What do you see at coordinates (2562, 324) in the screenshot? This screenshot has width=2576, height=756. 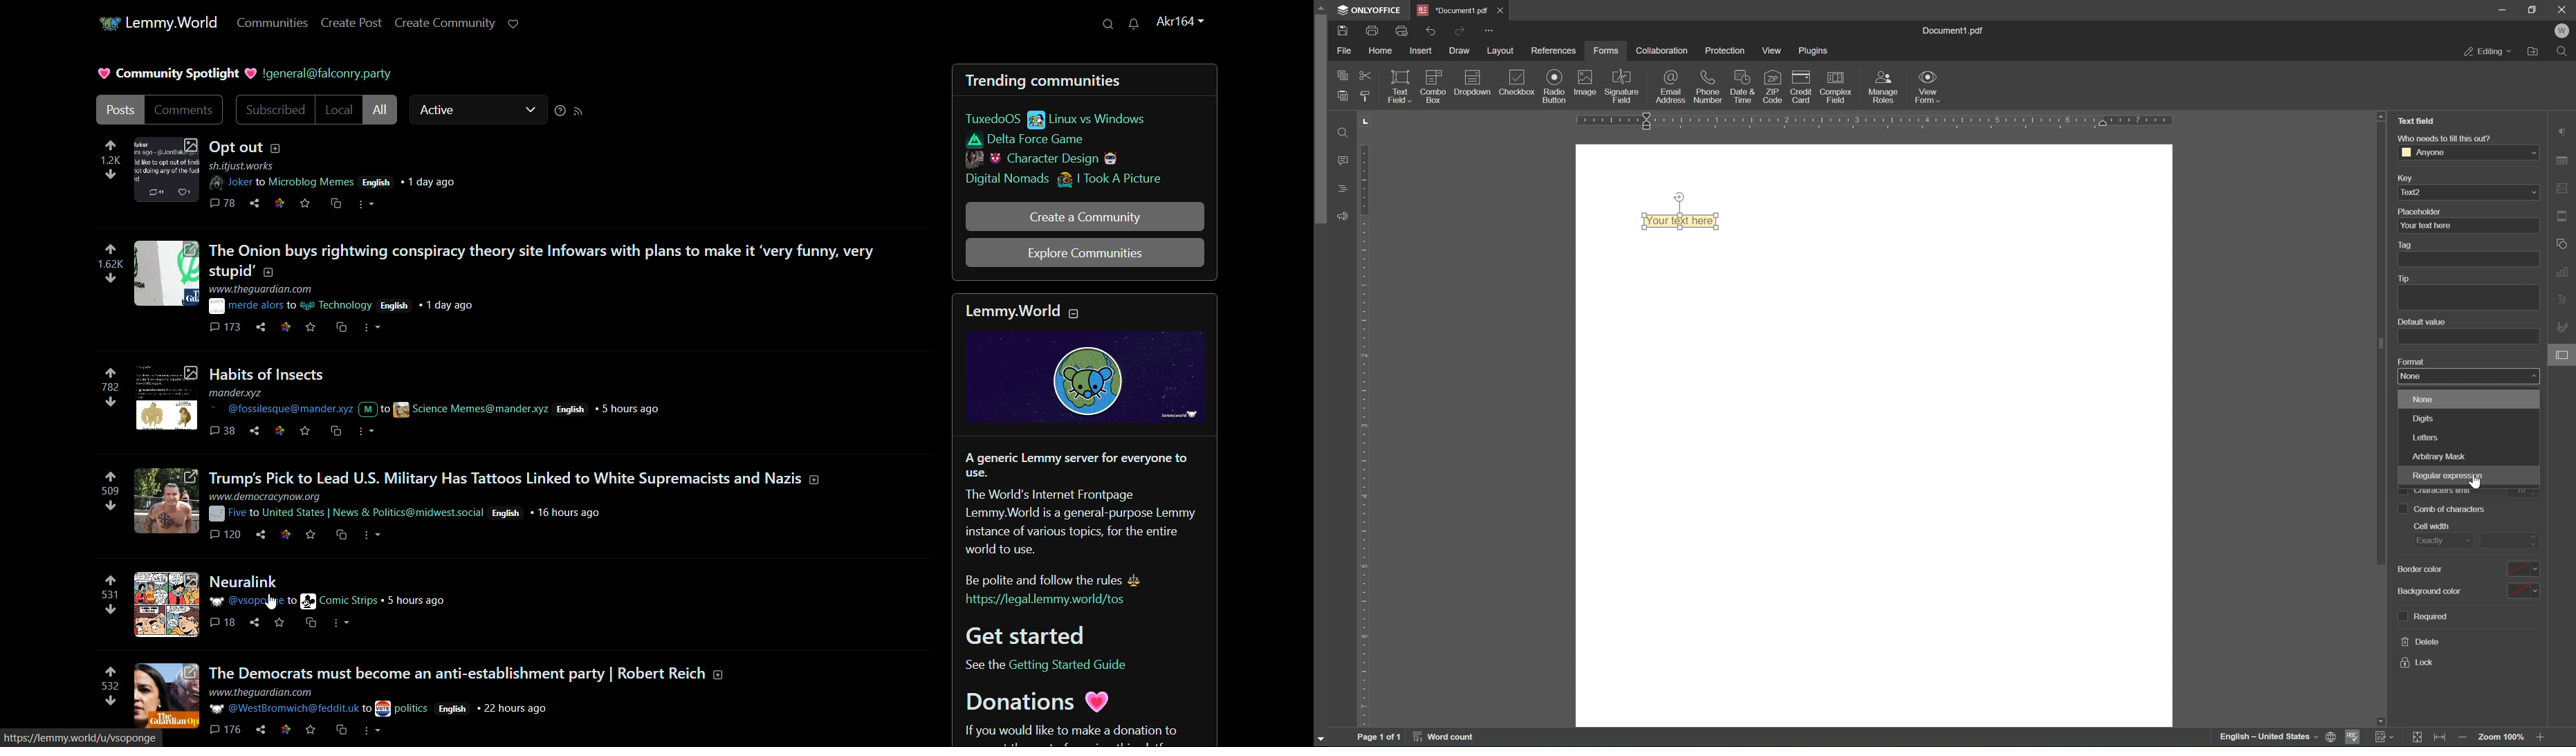 I see `signature settings` at bounding box center [2562, 324].